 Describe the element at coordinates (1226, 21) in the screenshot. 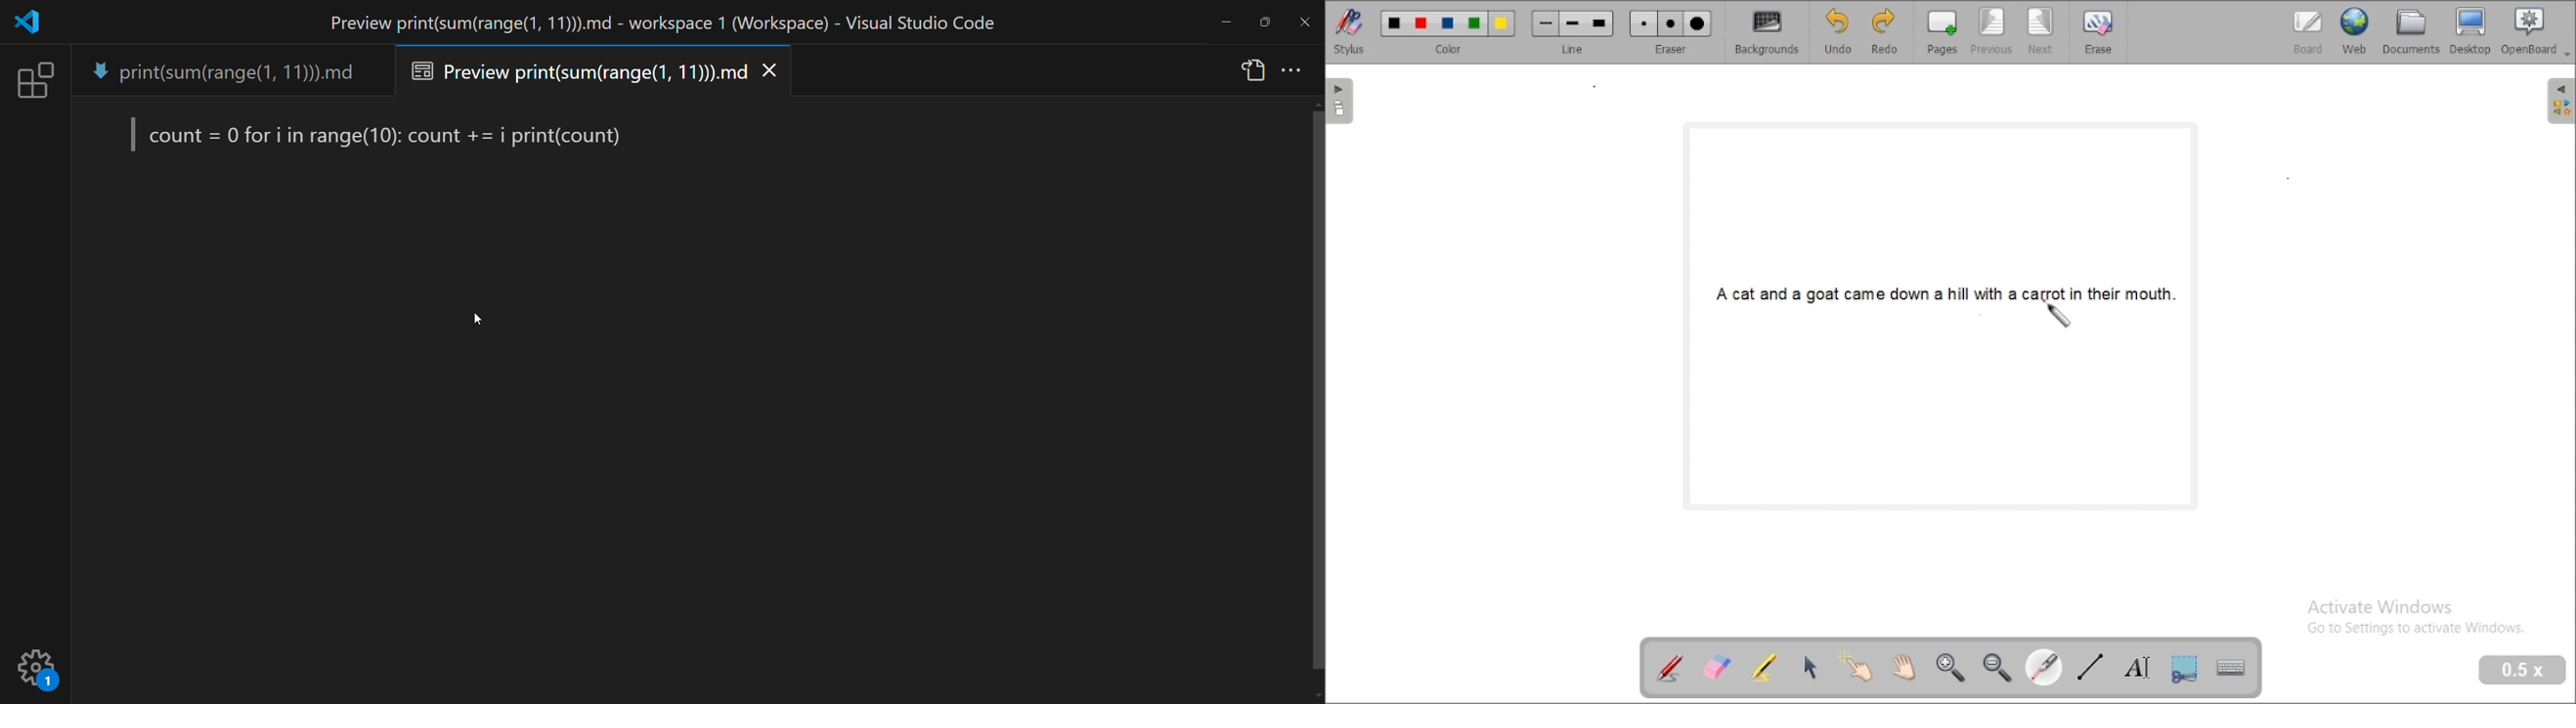

I see `minimize` at that location.